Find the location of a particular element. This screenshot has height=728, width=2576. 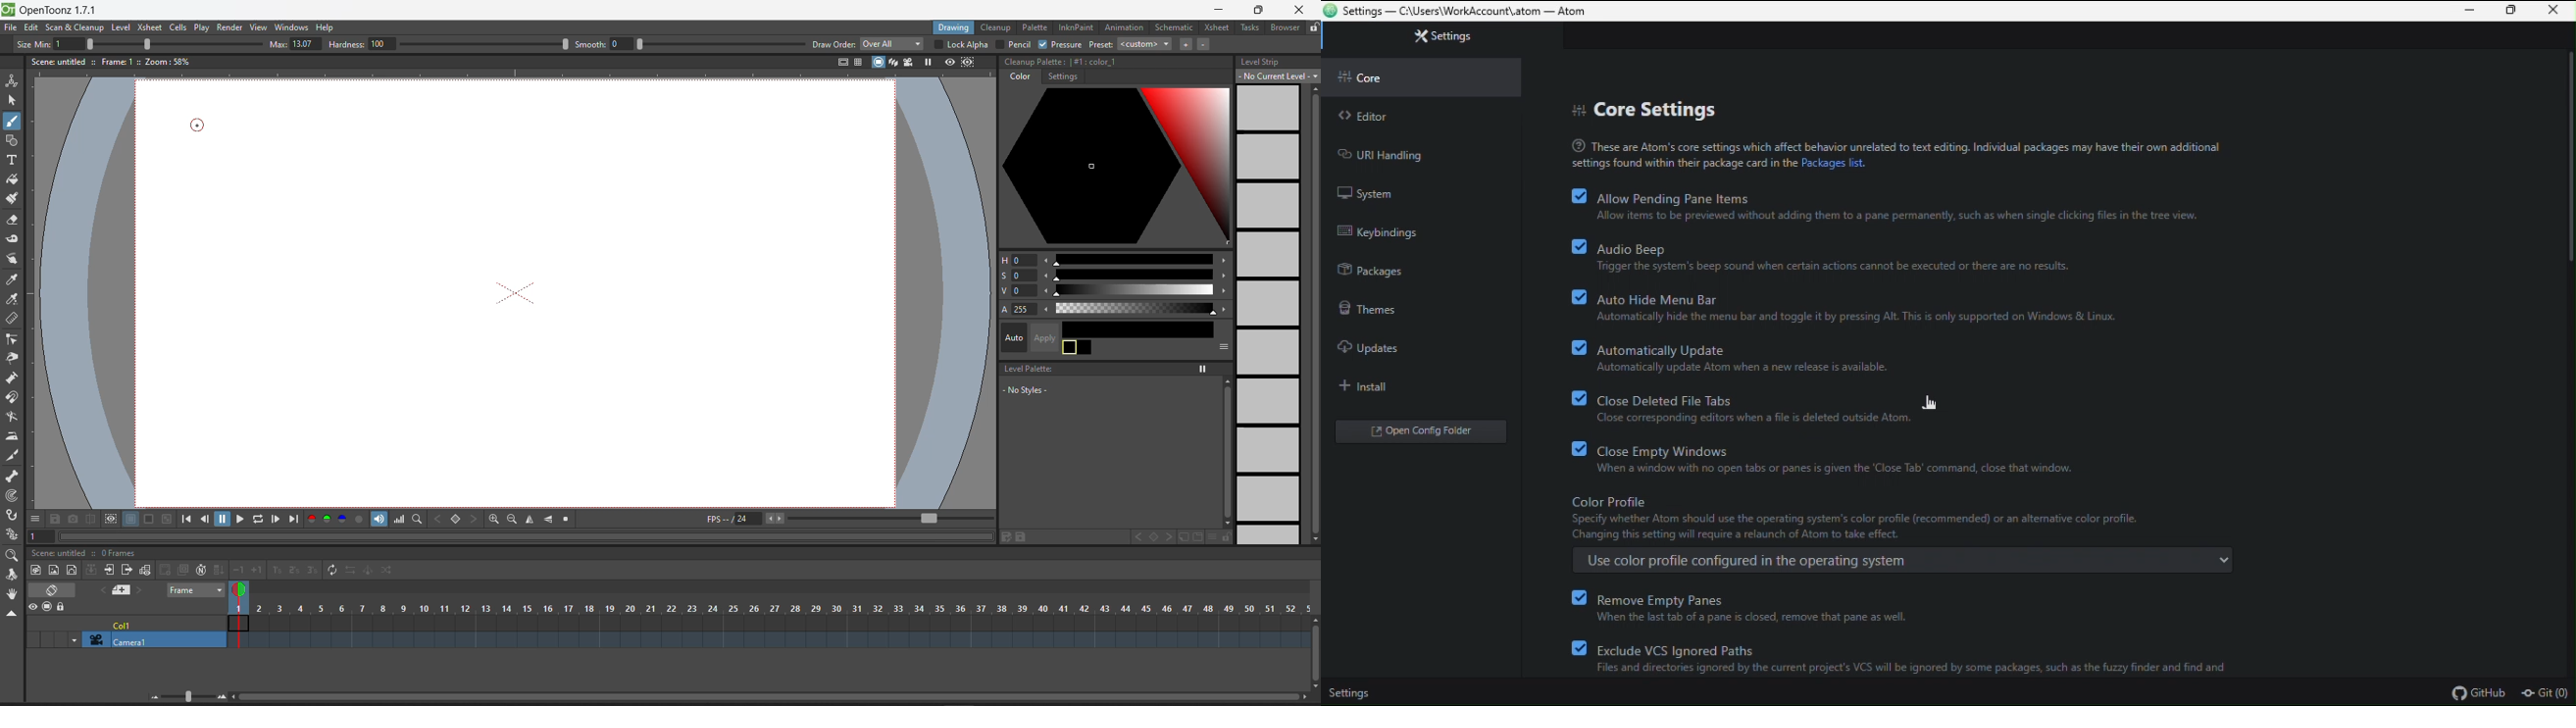

checkbox is located at coordinates (1577, 449).